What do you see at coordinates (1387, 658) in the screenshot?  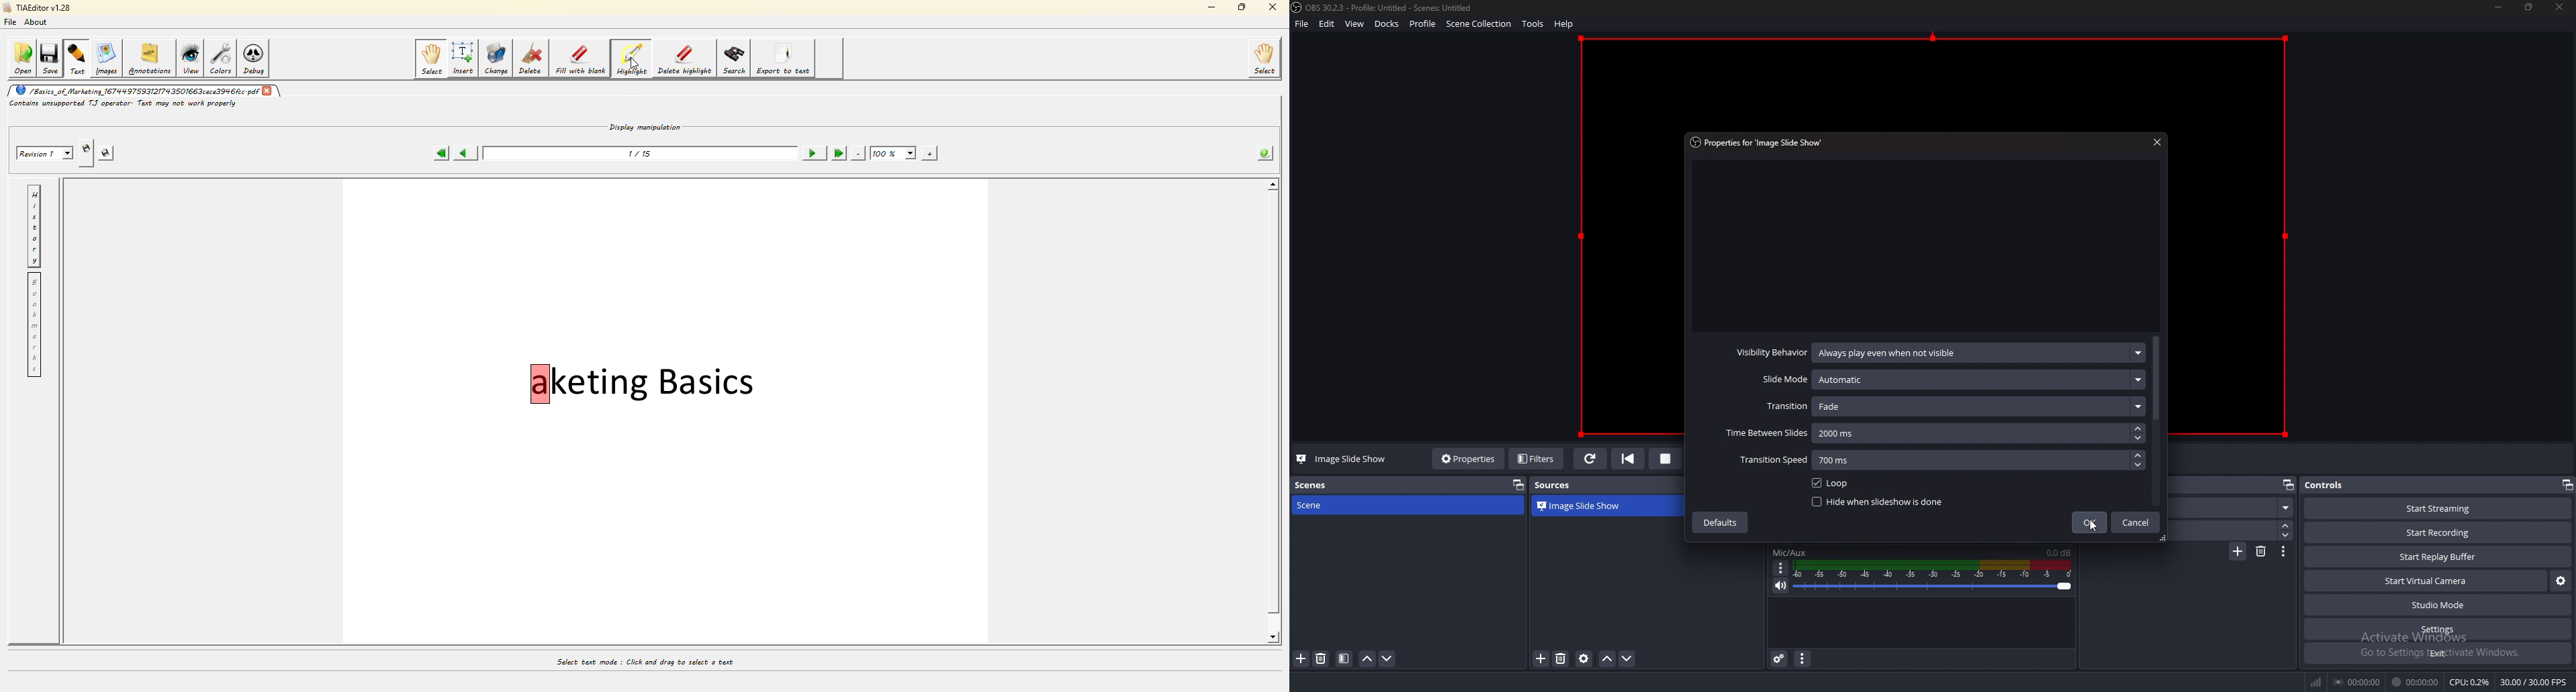 I see `move scene down` at bounding box center [1387, 658].